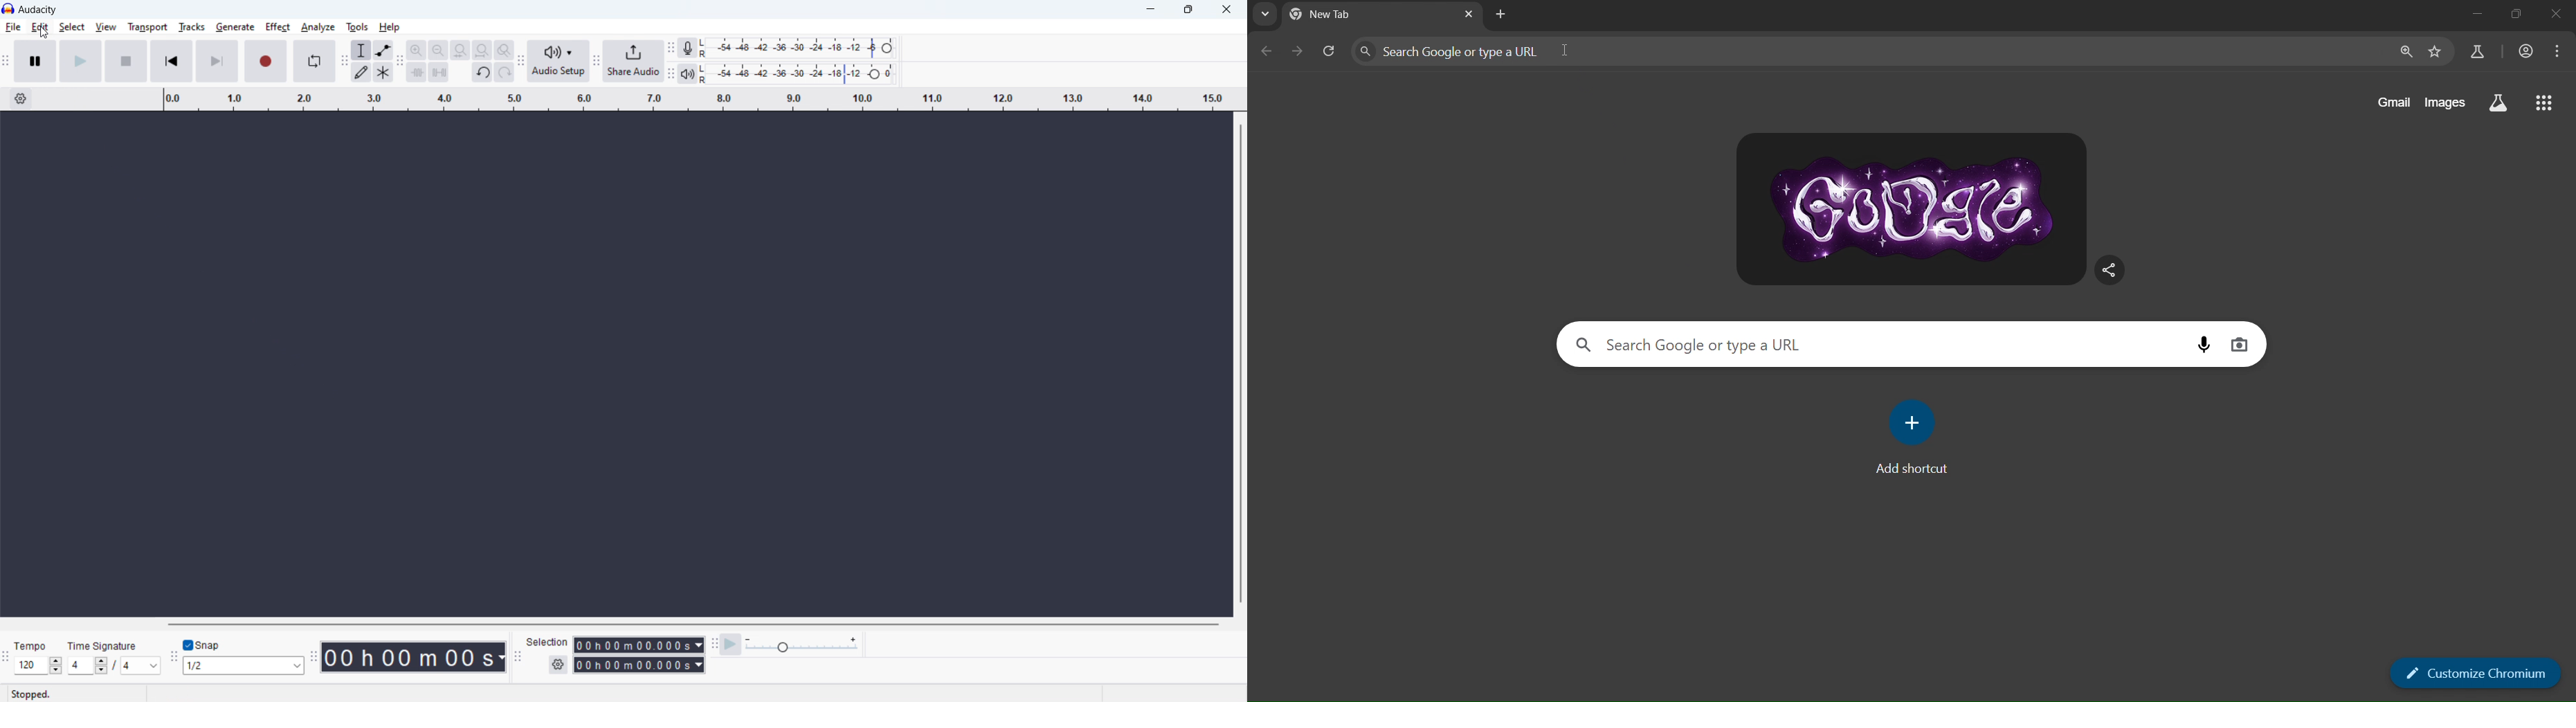 The image size is (2576, 728). I want to click on edit toolbar, so click(400, 61).